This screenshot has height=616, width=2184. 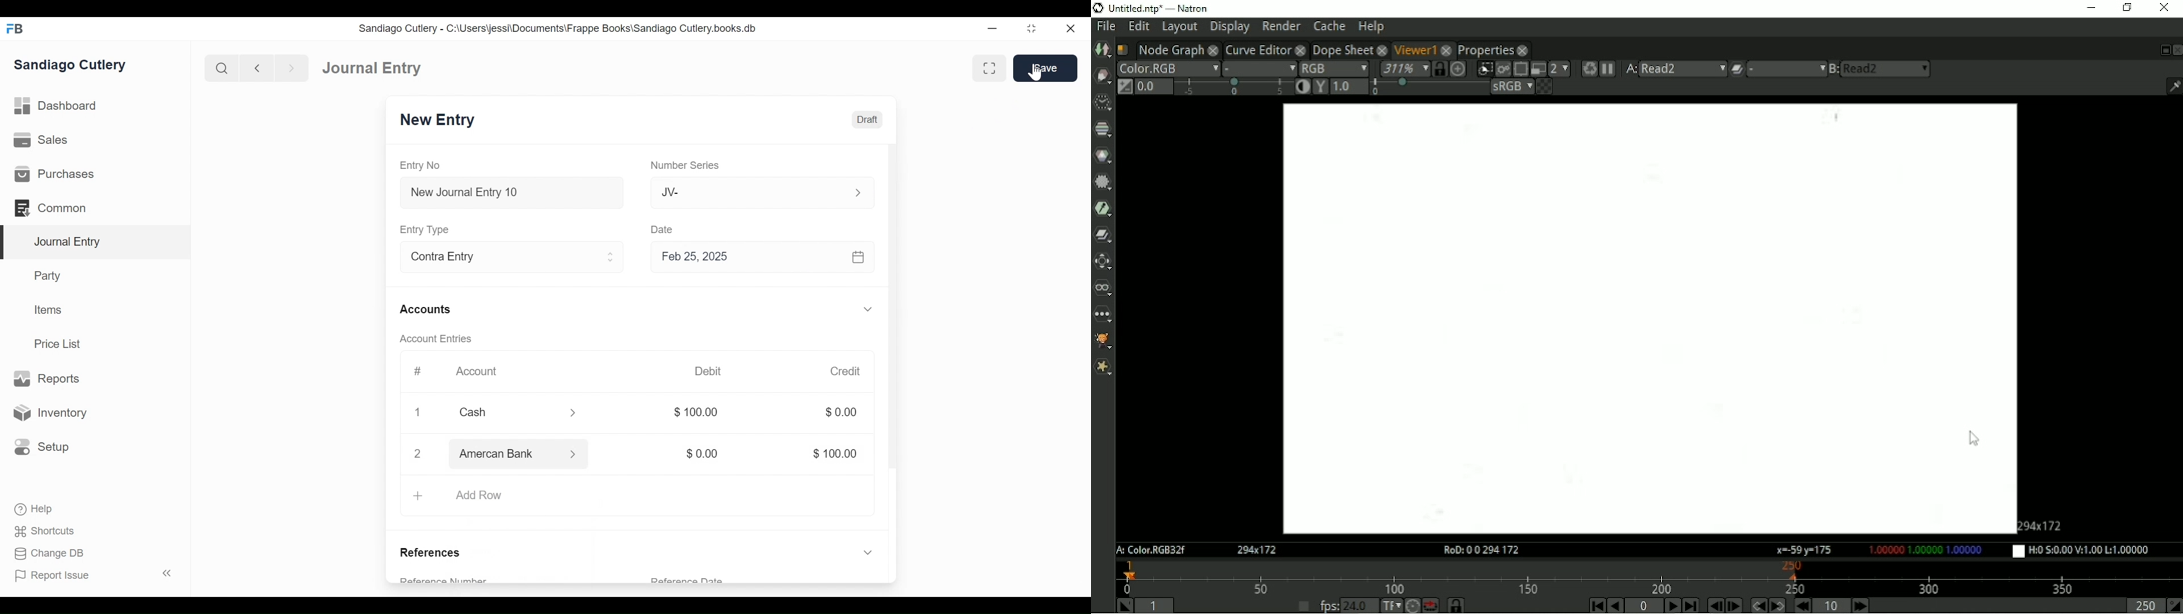 I want to click on Expand, so click(x=580, y=454).